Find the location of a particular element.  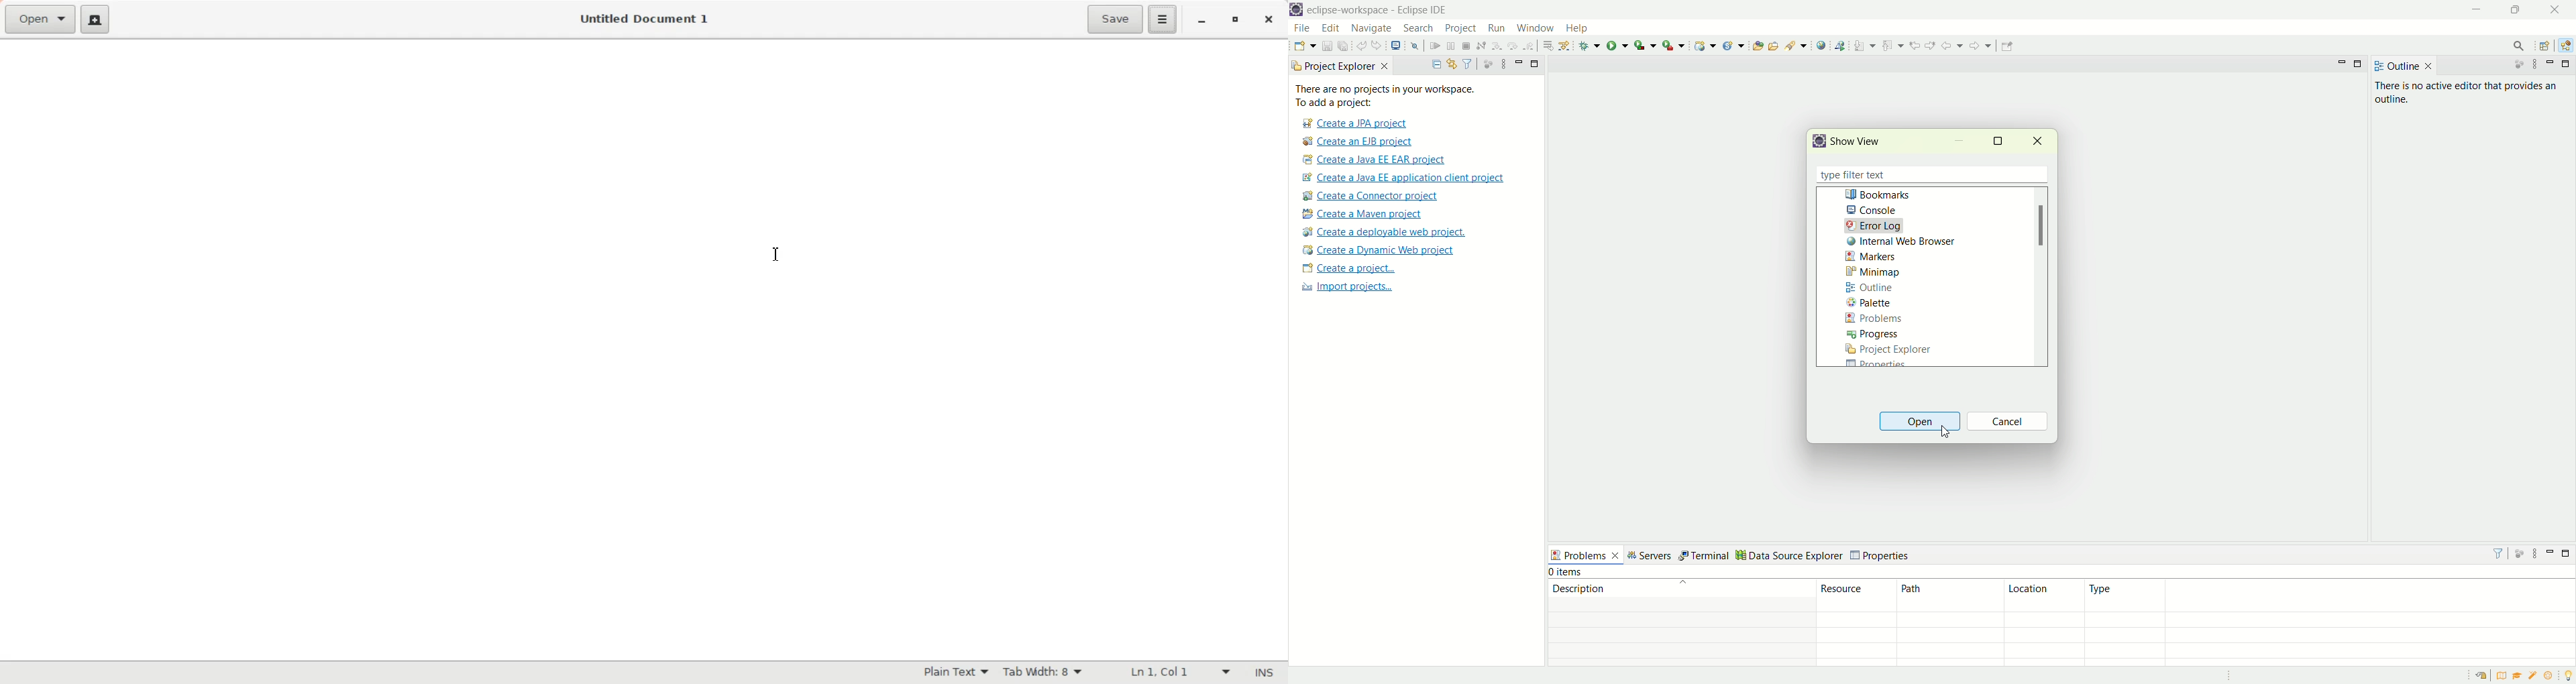

items is located at coordinates (1568, 573).